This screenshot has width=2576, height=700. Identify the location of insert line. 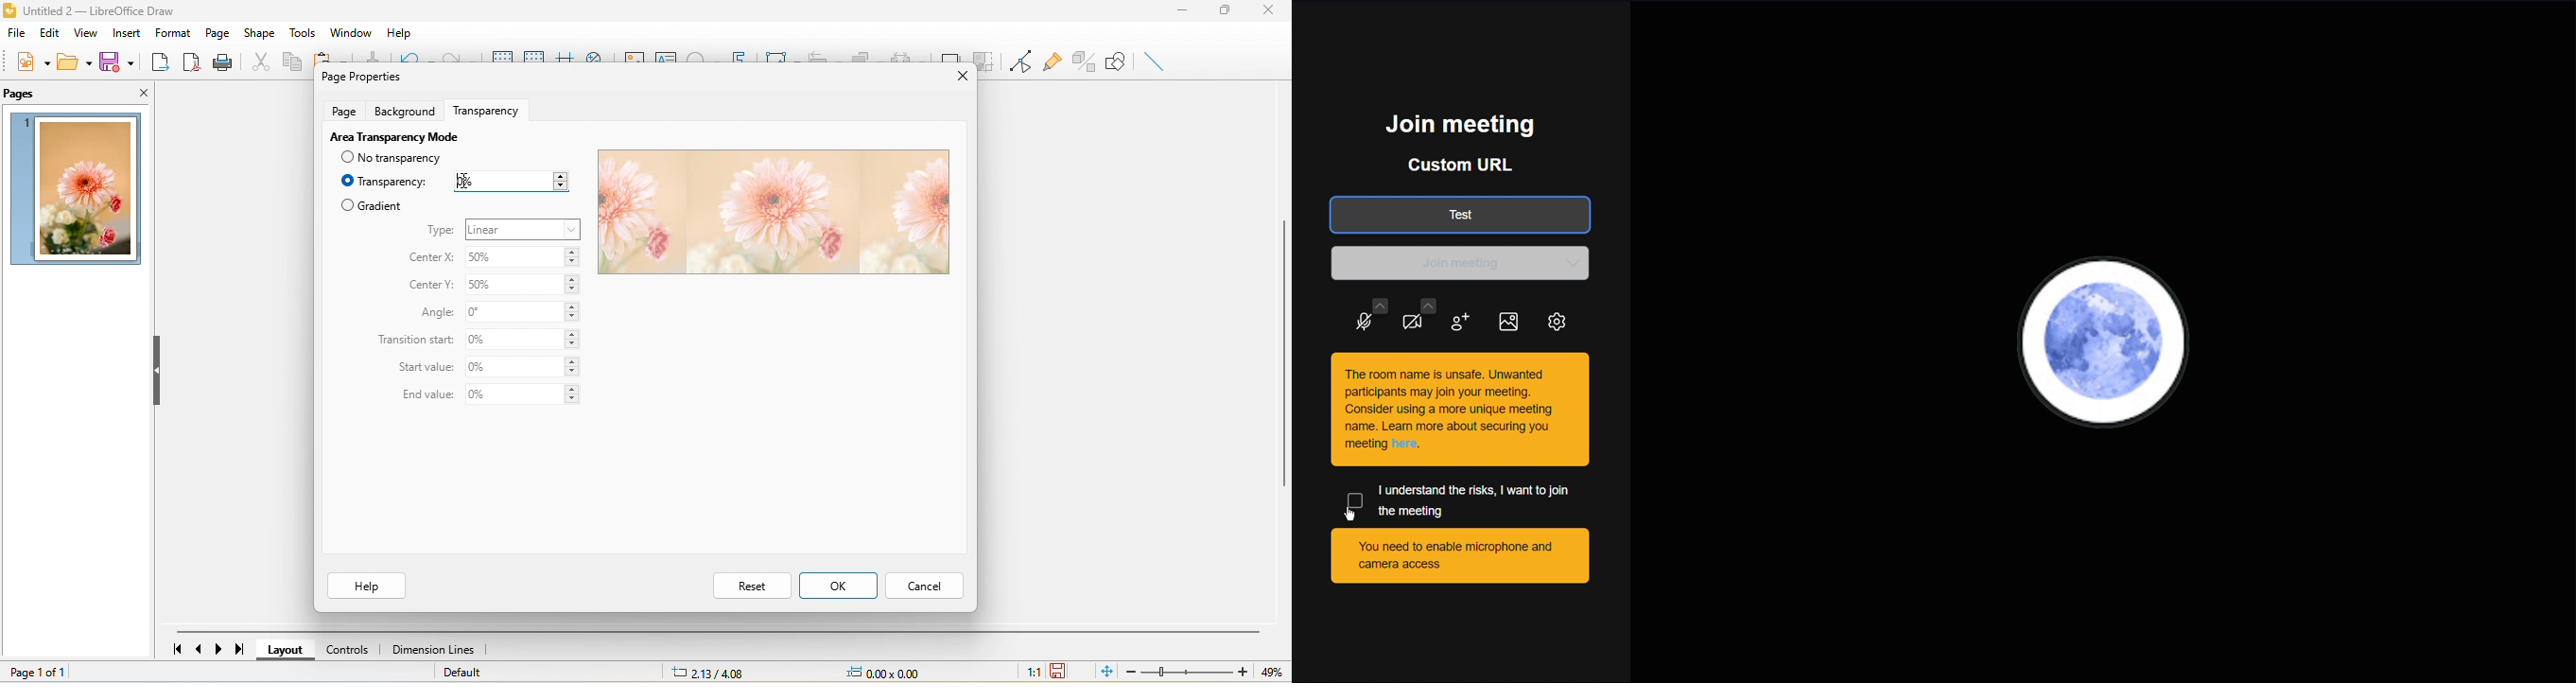
(1155, 61).